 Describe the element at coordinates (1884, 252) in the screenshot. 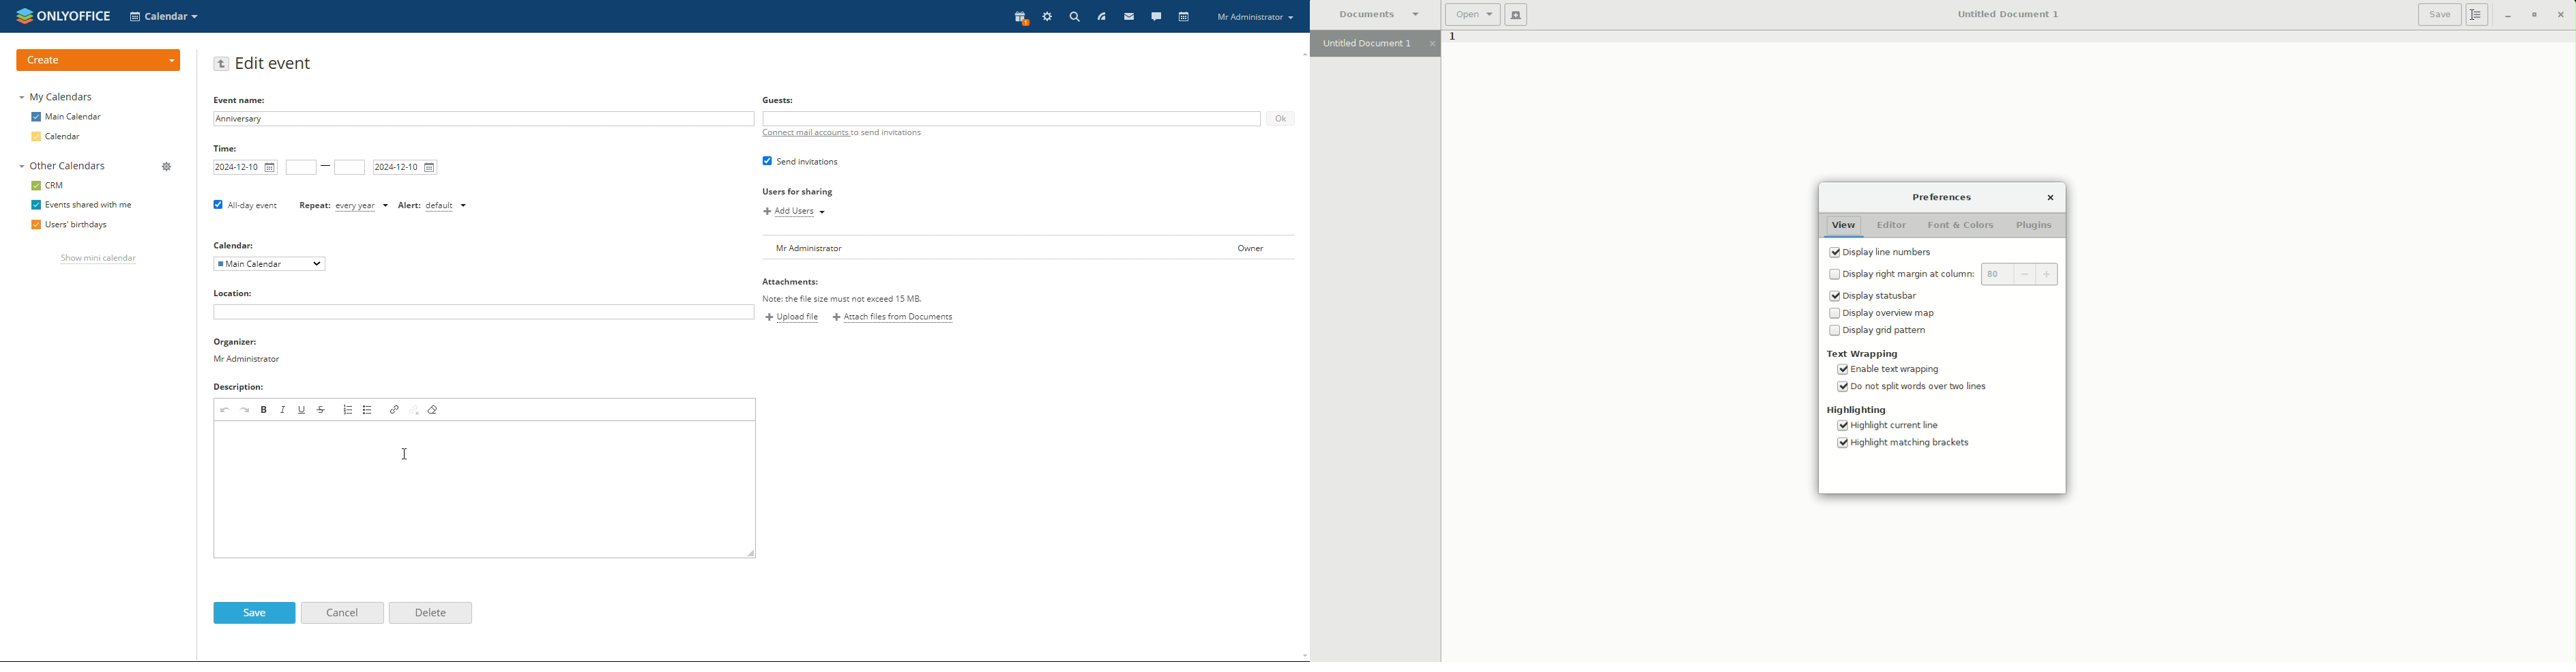

I see `Display Line numbers` at that location.